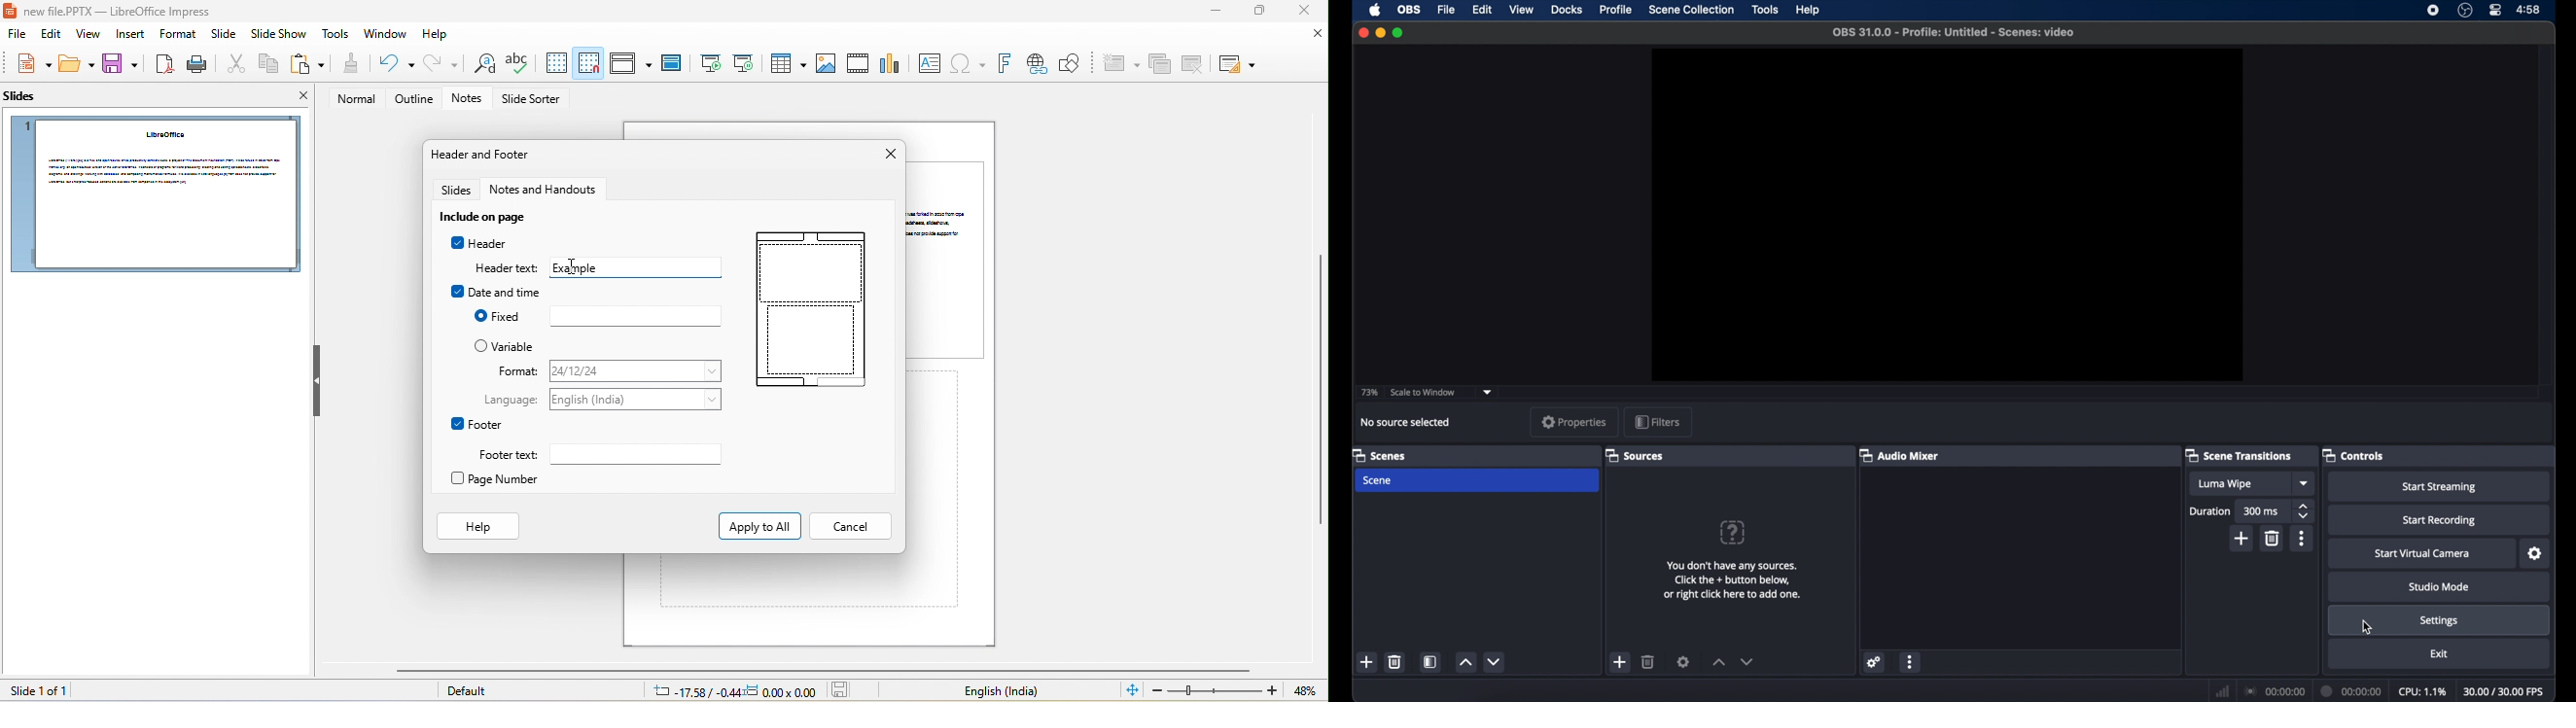  I want to click on network, so click(2222, 690).